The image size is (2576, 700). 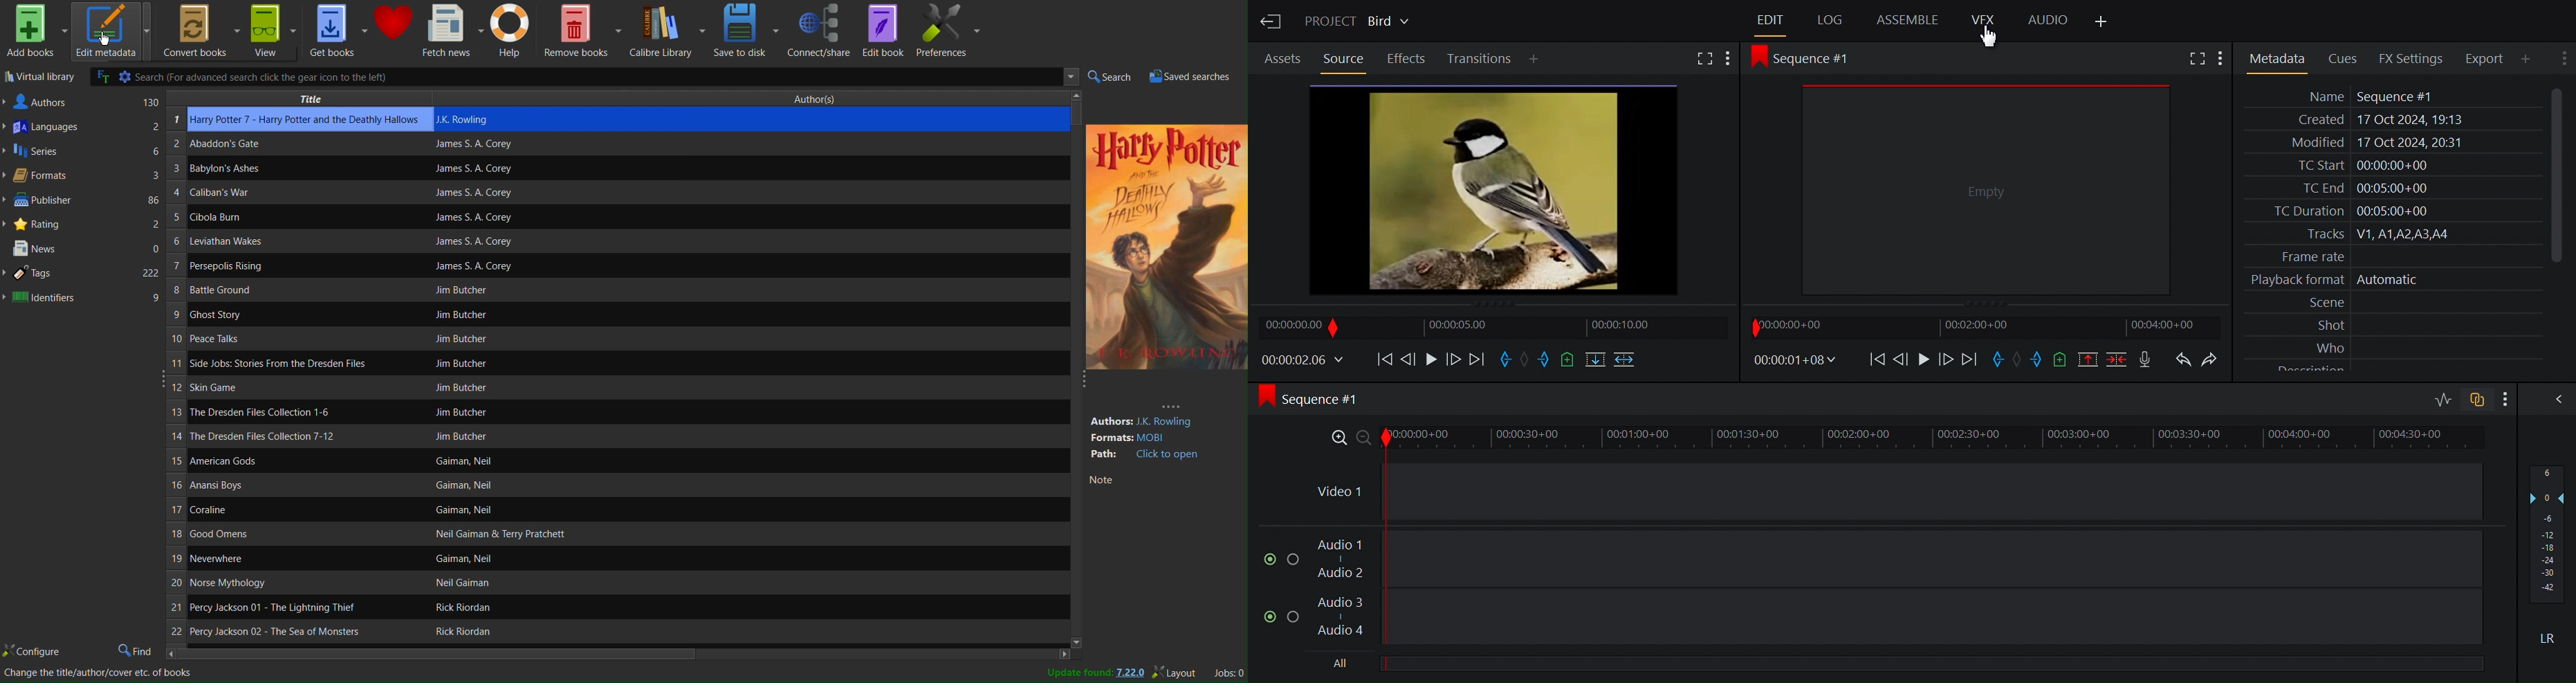 I want to click on Audio output levels, so click(x=2546, y=532).